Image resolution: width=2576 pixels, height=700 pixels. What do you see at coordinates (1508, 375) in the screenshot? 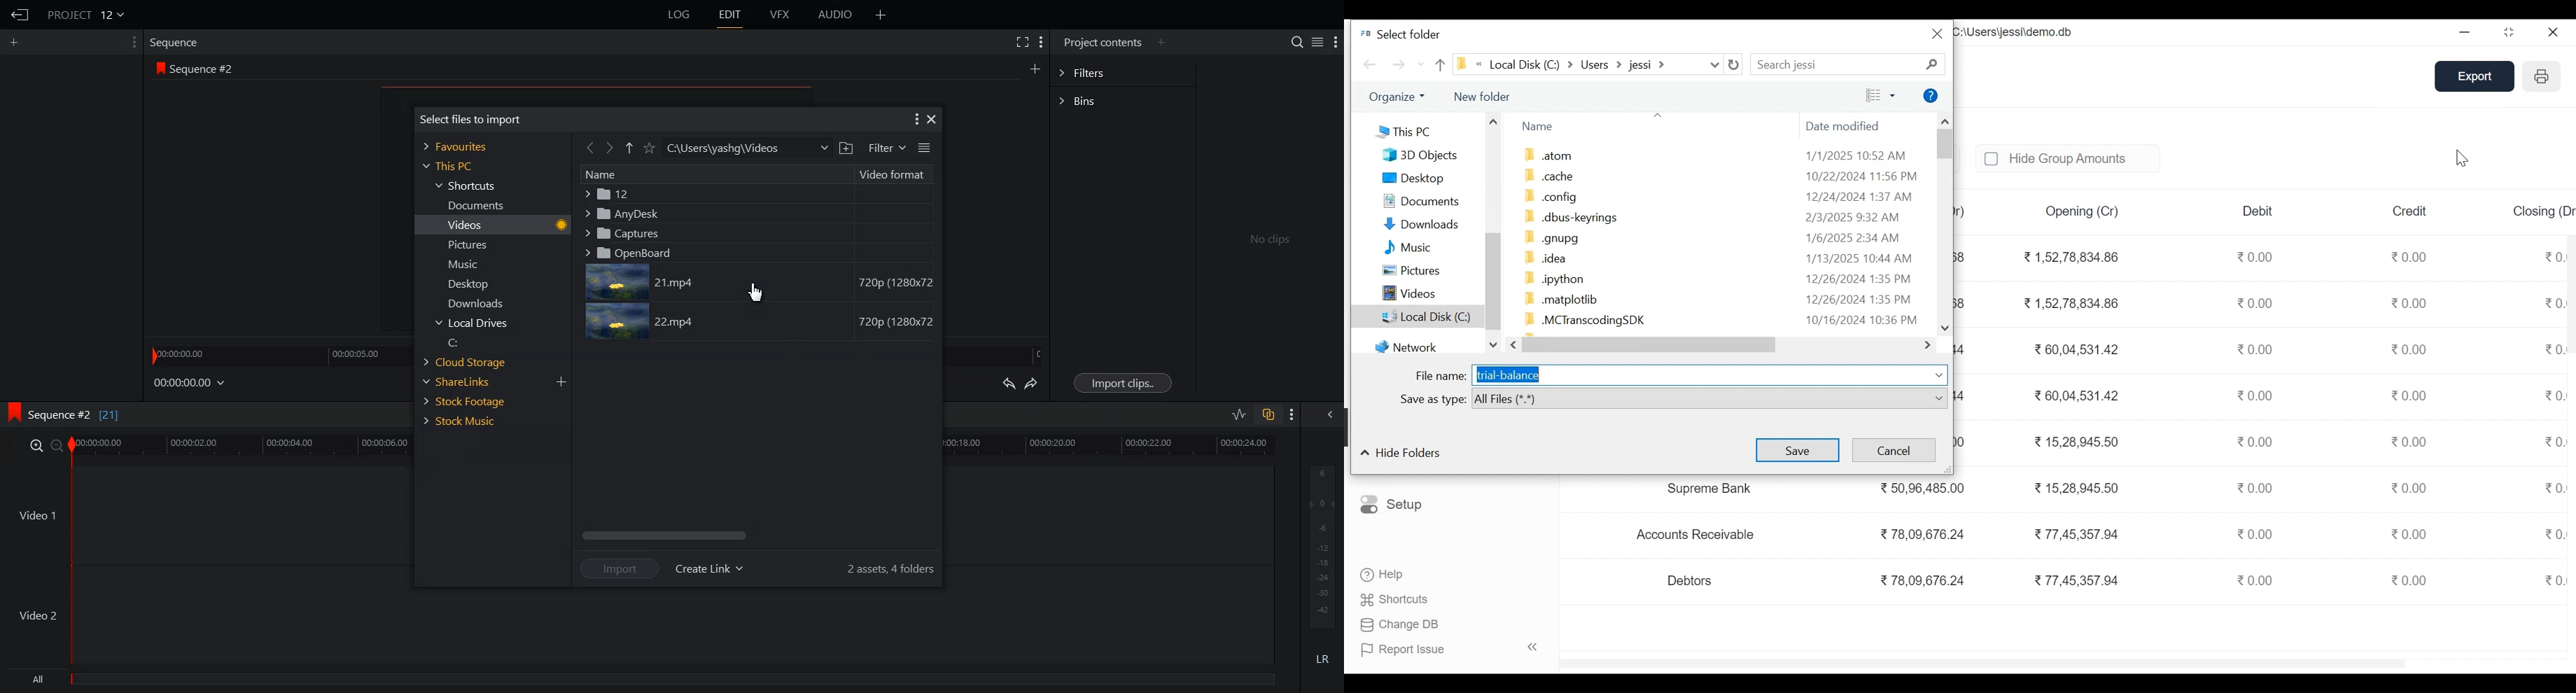
I see `trial-balance` at bounding box center [1508, 375].